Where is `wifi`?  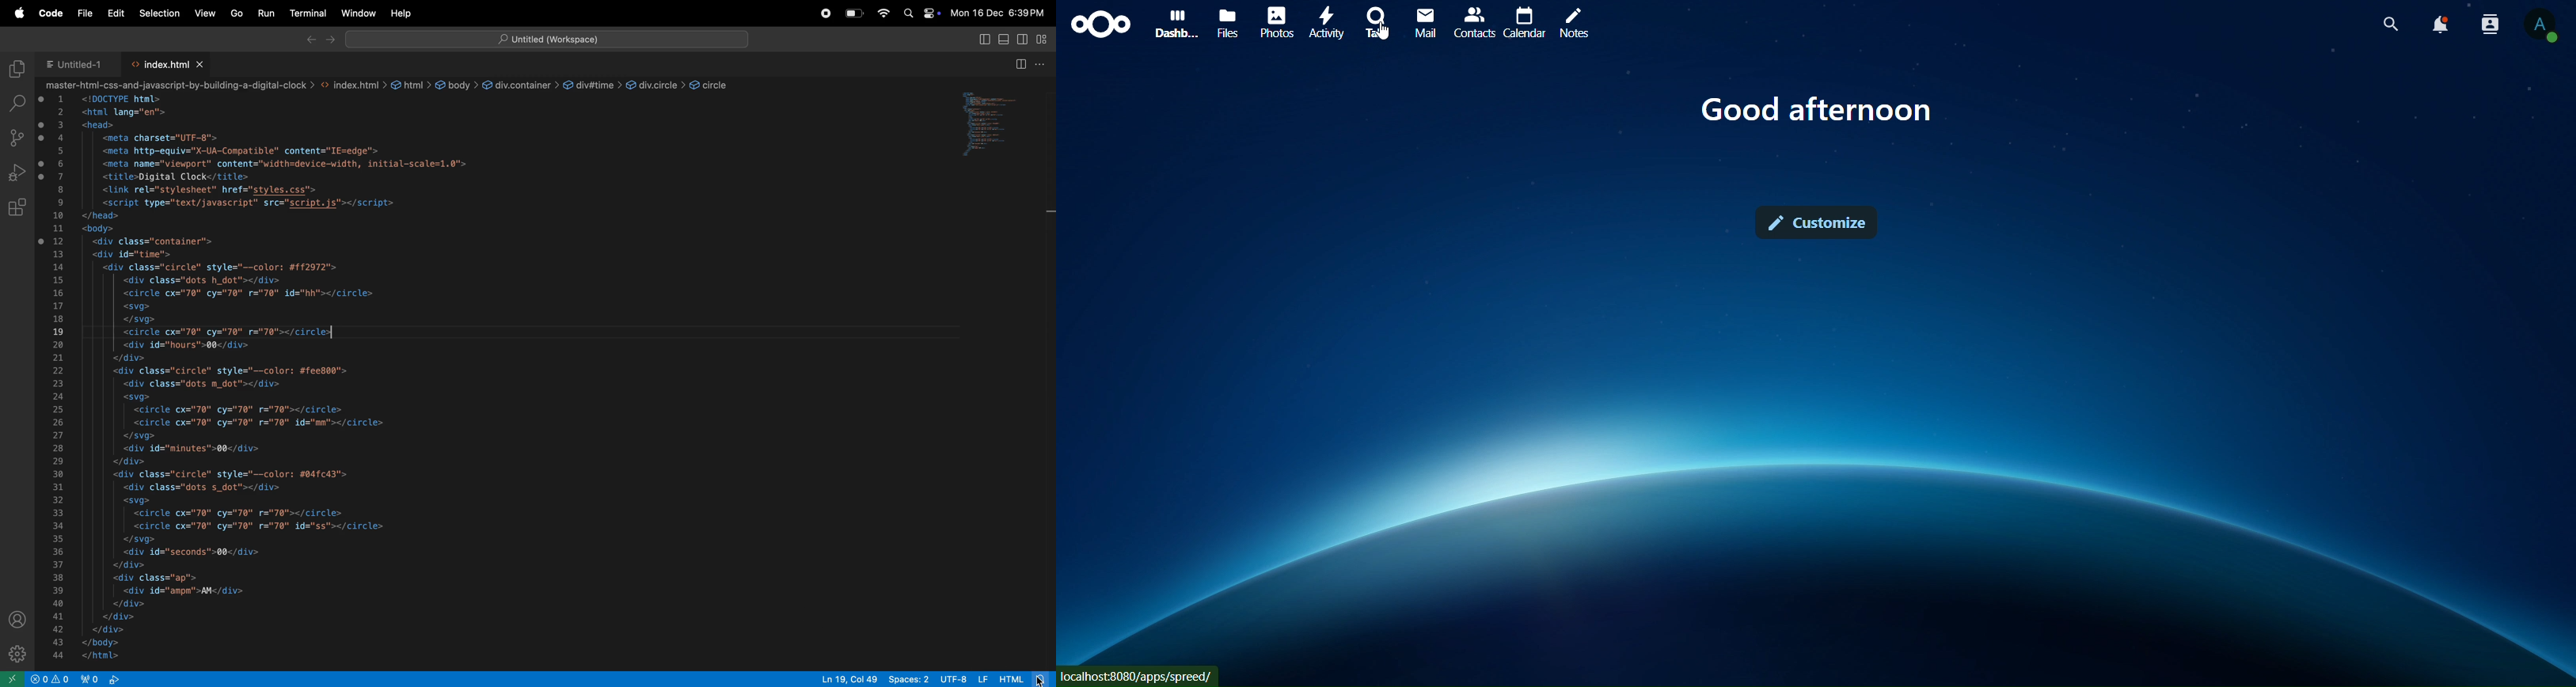 wifi is located at coordinates (884, 13).